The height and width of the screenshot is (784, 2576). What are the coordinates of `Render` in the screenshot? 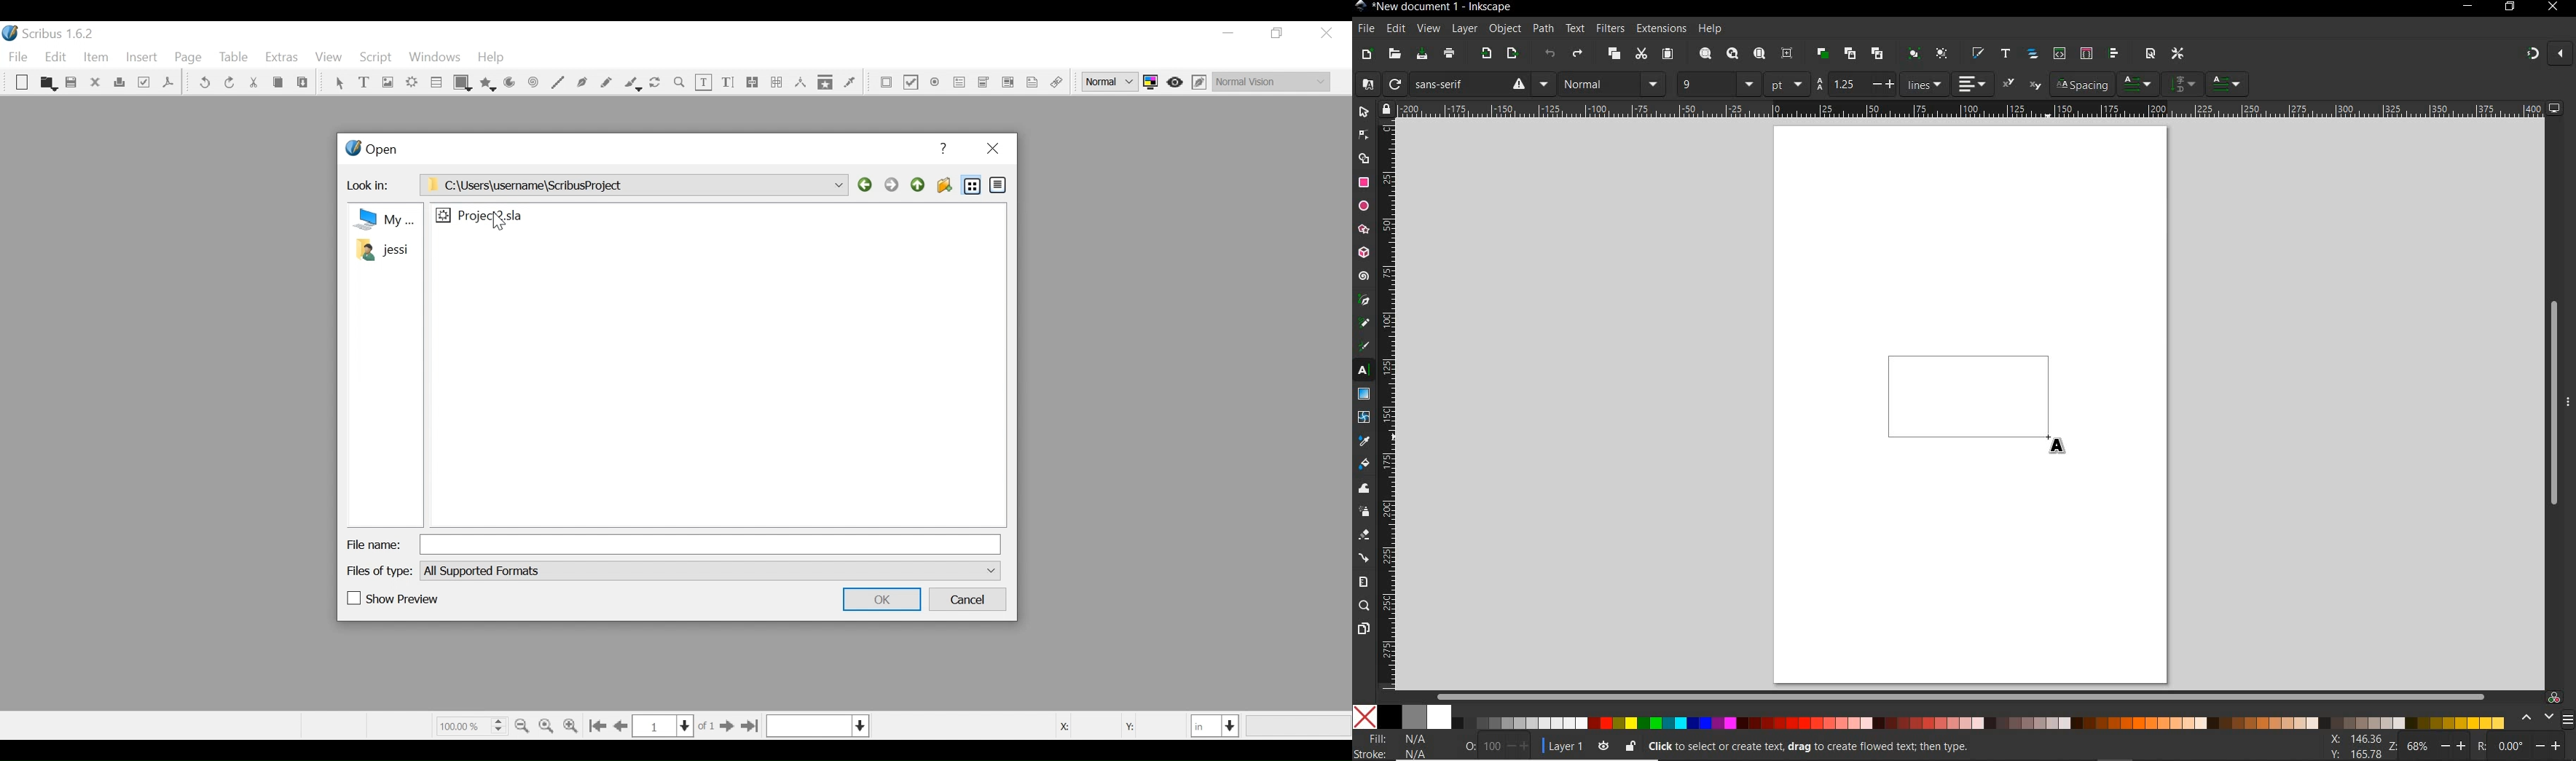 It's located at (412, 84).